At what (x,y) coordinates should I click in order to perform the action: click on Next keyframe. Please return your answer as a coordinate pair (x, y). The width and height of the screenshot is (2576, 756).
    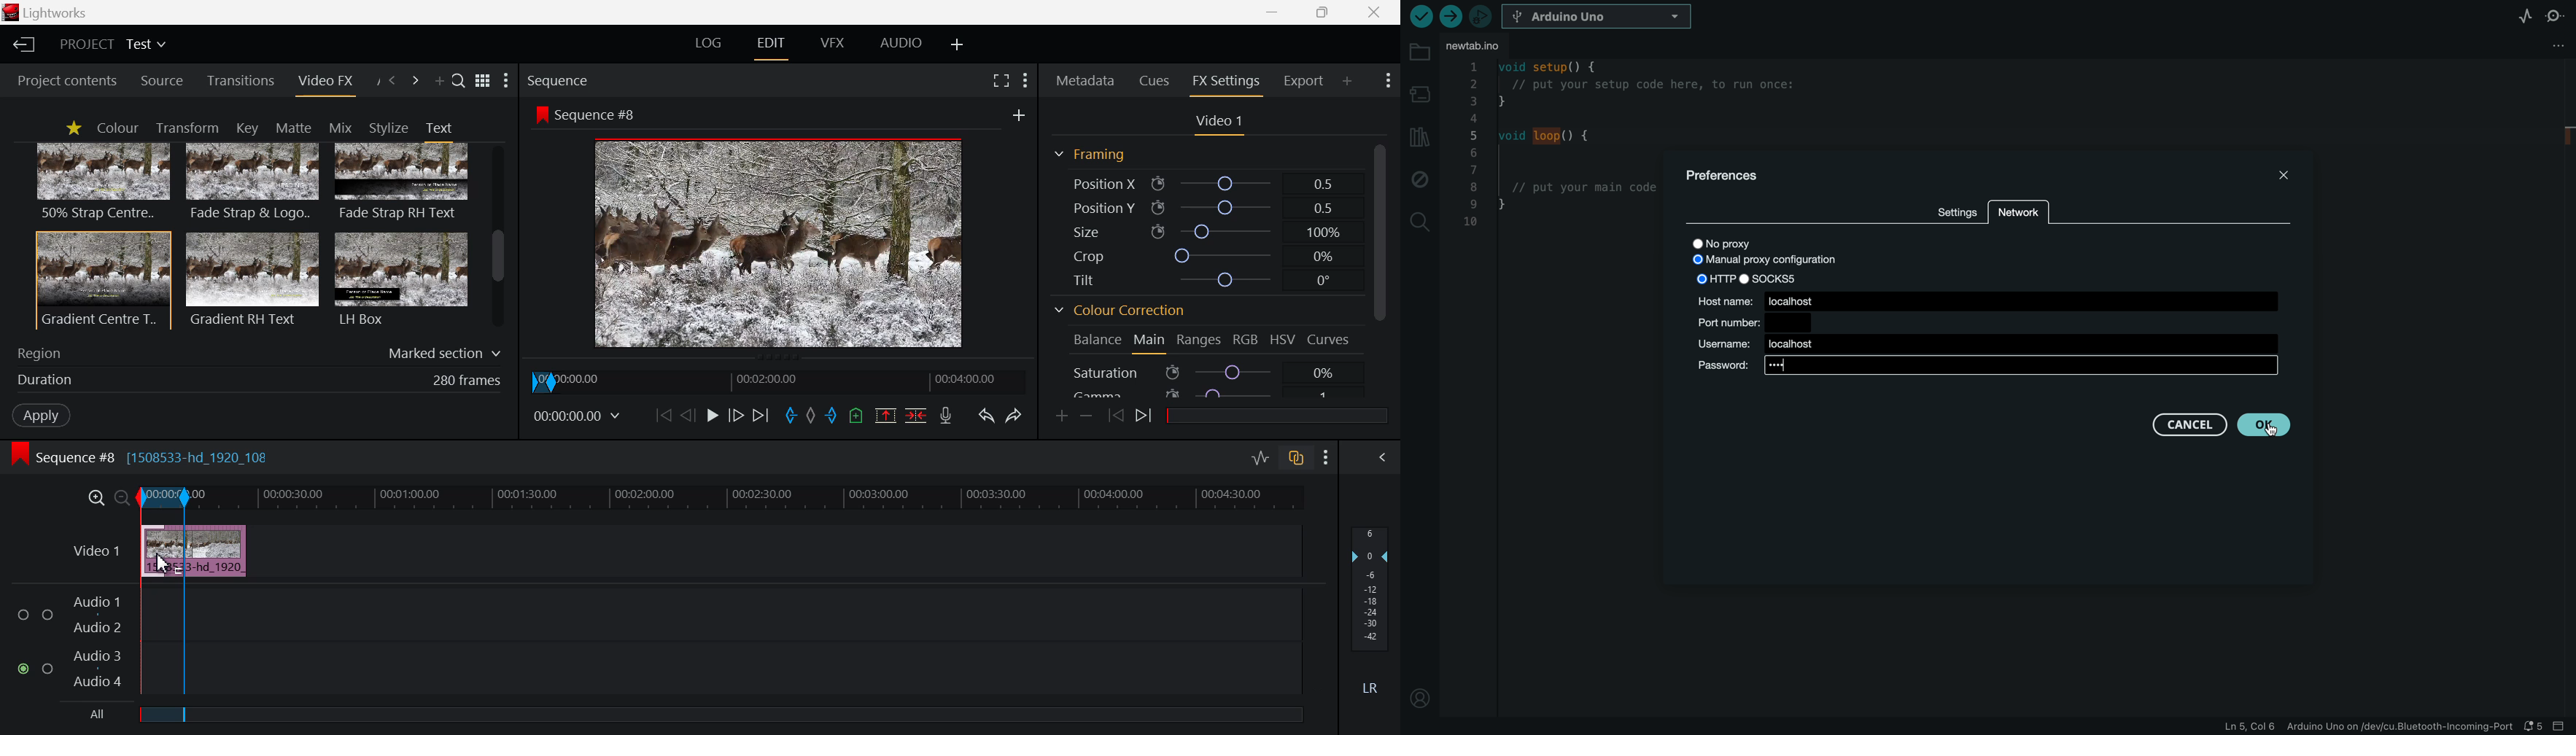
    Looking at the image, I should click on (1146, 416).